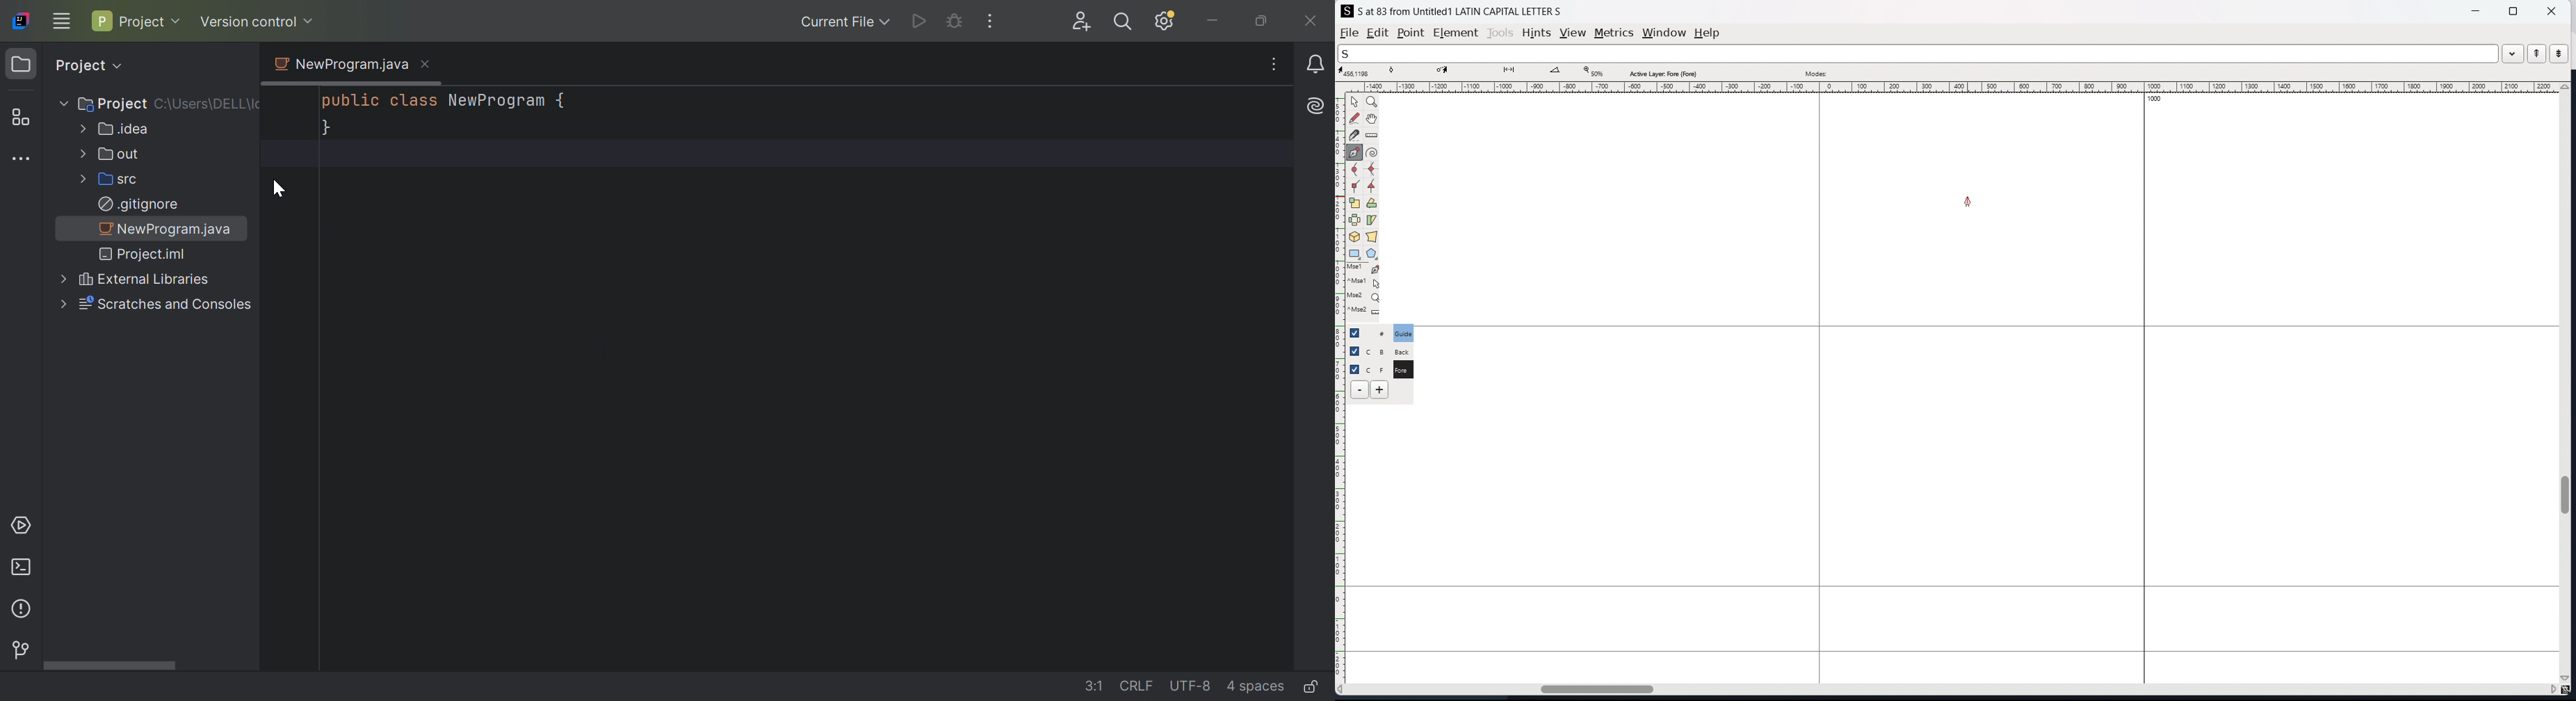  What do you see at coordinates (1365, 312) in the screenshot?
I see `^Mse2` at bounding box center [1365, 312].